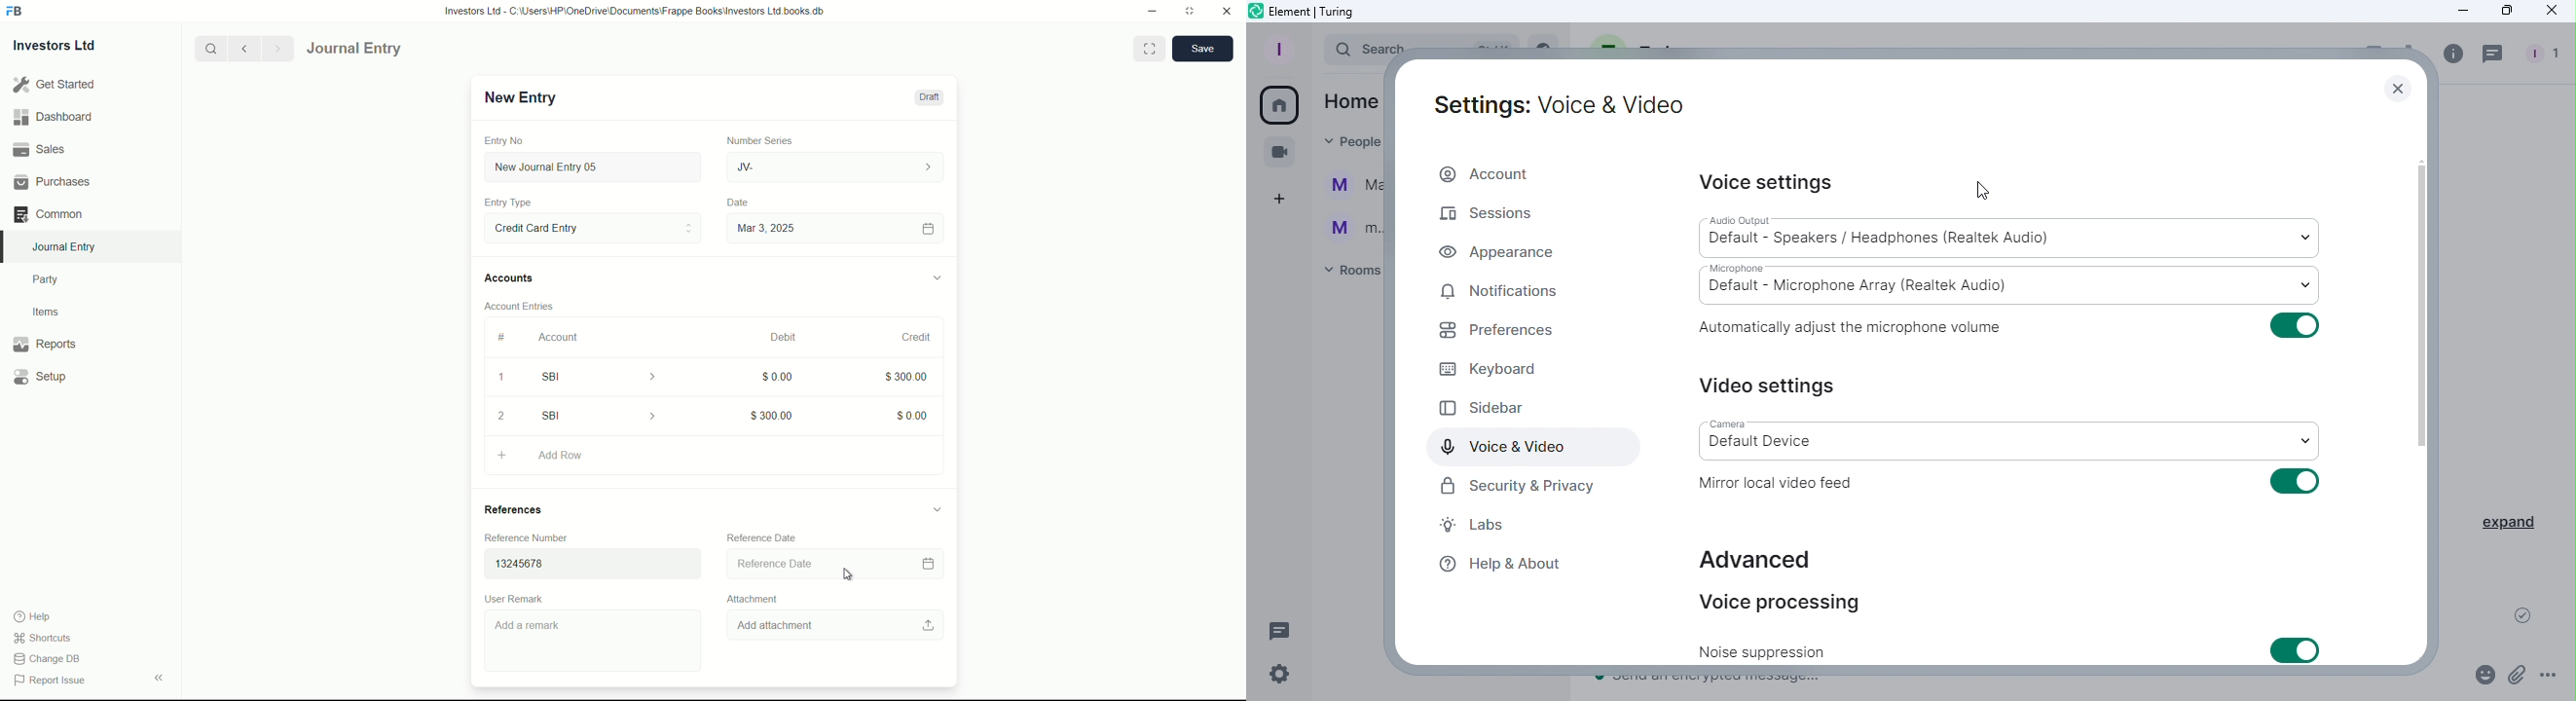 This screenshot has width=2576, height=728. What do you see at coordinates (2298, 484) in the screenshot?
I see `Toggle ` at bounding box center [2298, 484].